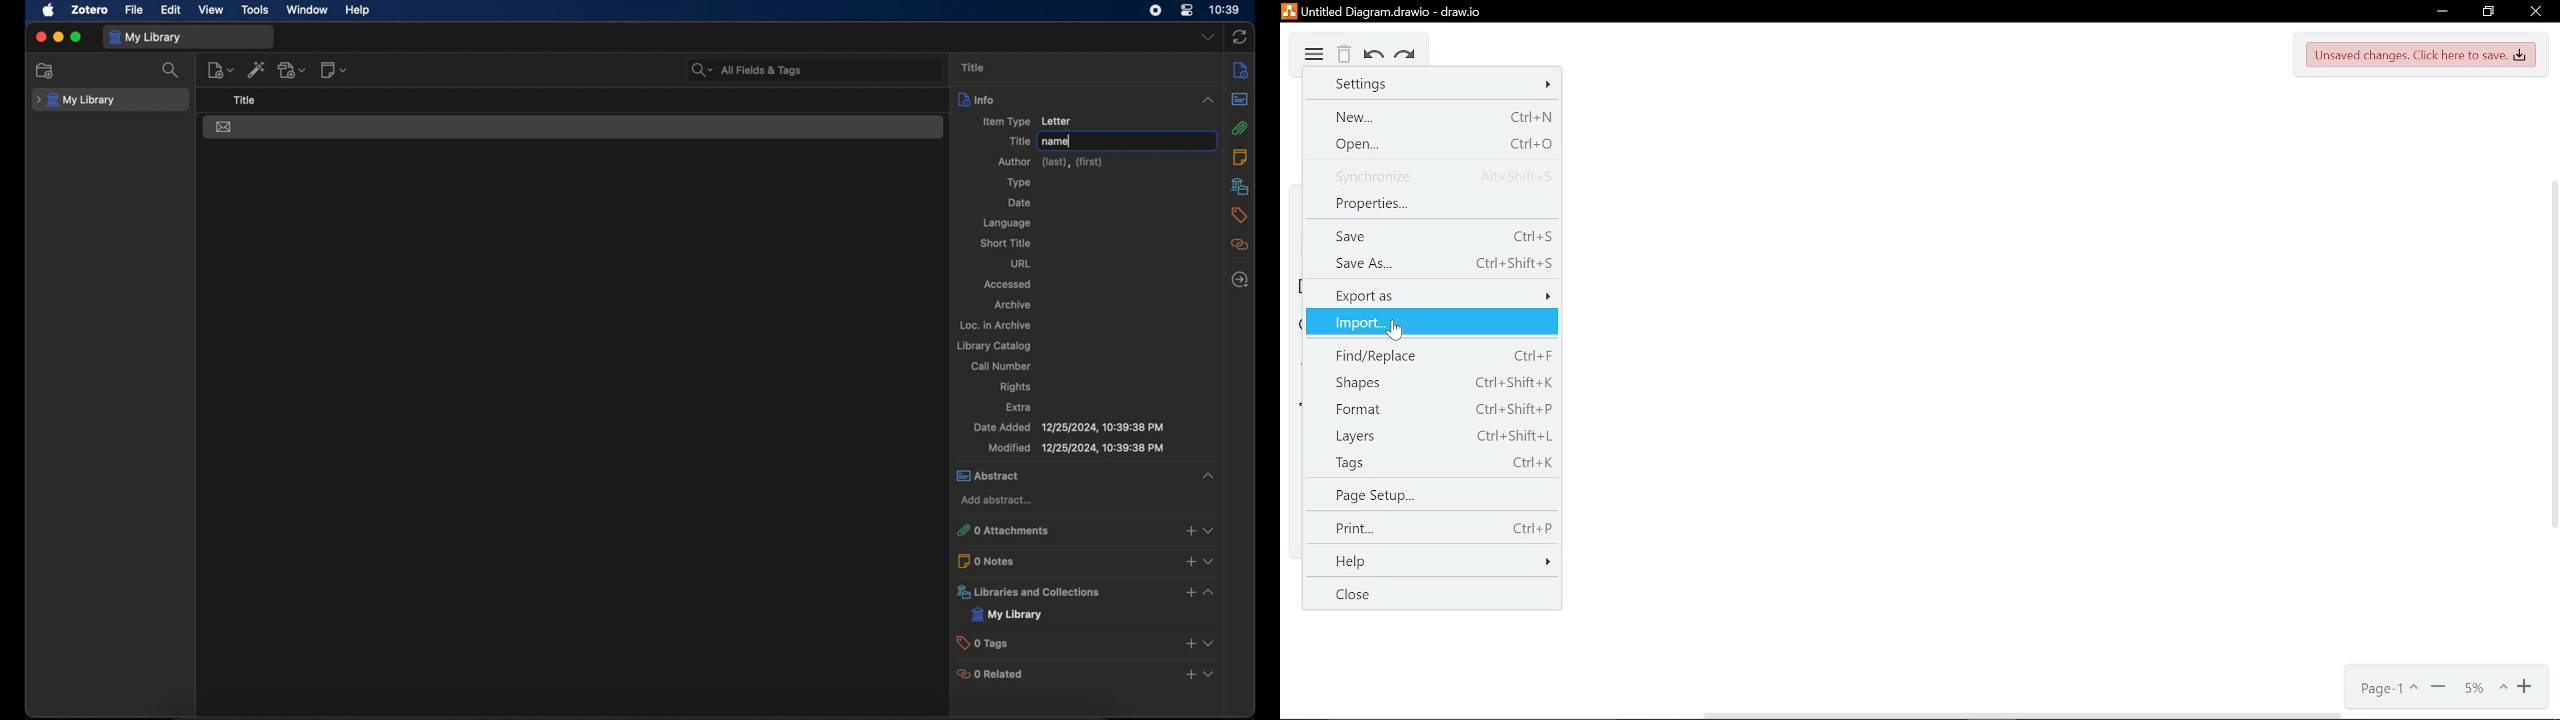  Describe the element at coordinates (1240, 186) in the screenshot. I see `libraries` at that location.